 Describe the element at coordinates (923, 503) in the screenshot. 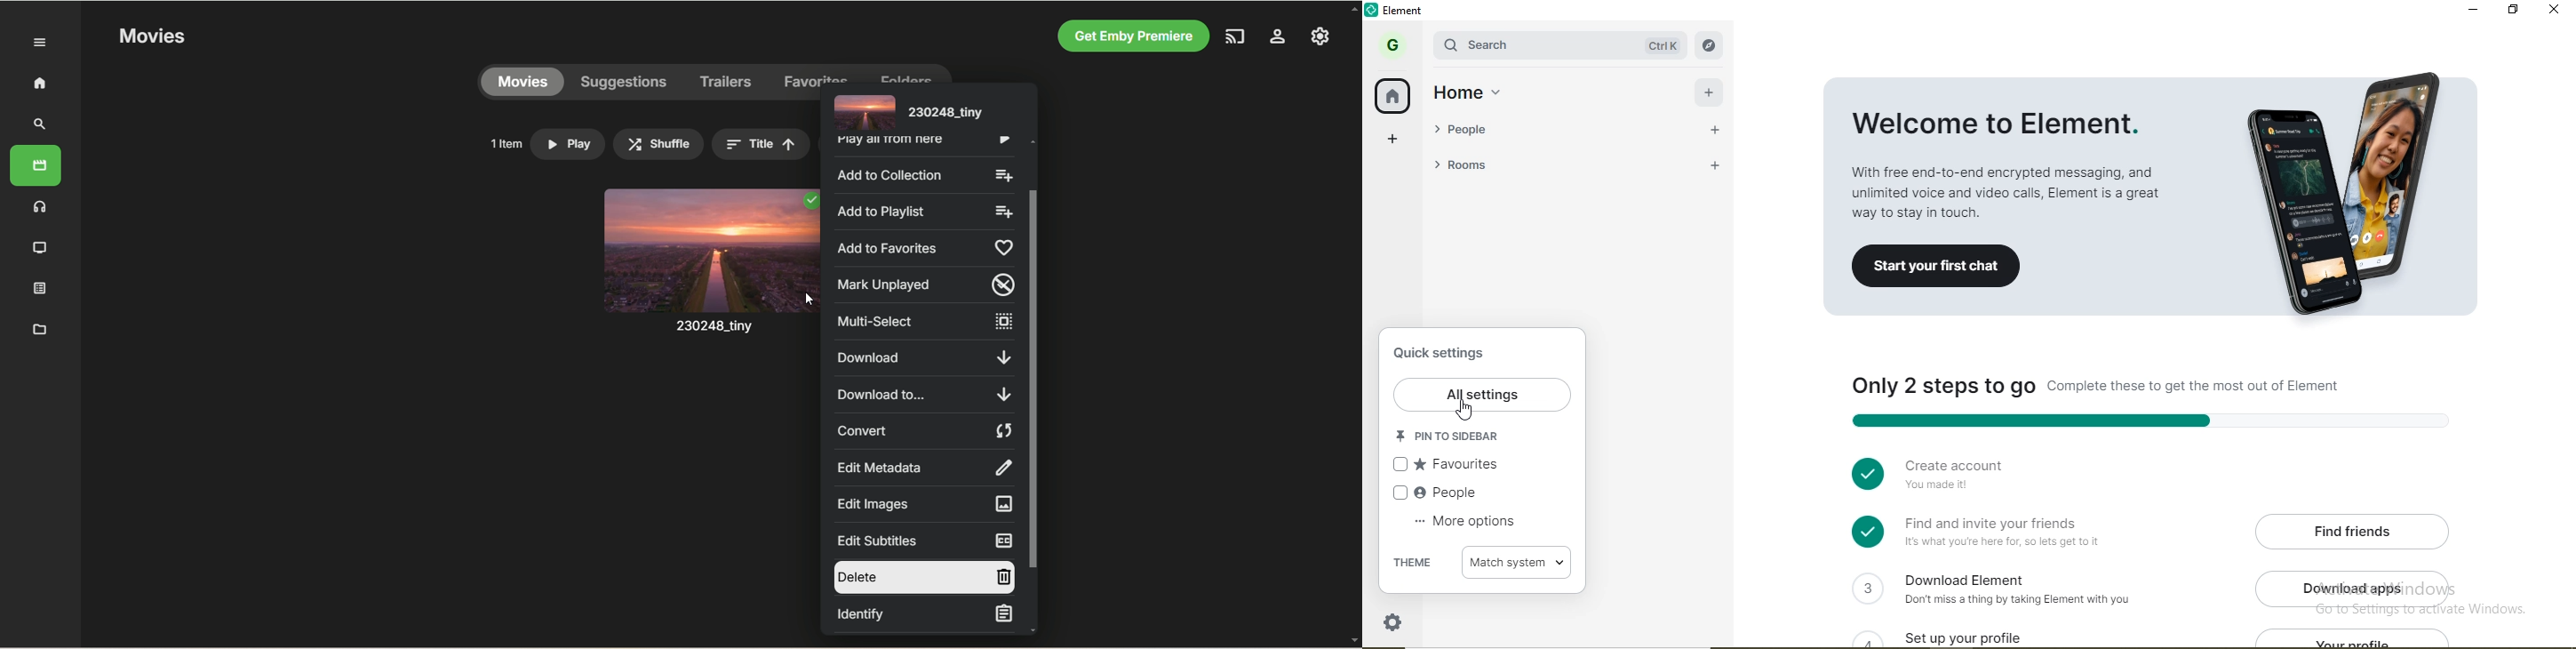

I see `edit images` at that location.